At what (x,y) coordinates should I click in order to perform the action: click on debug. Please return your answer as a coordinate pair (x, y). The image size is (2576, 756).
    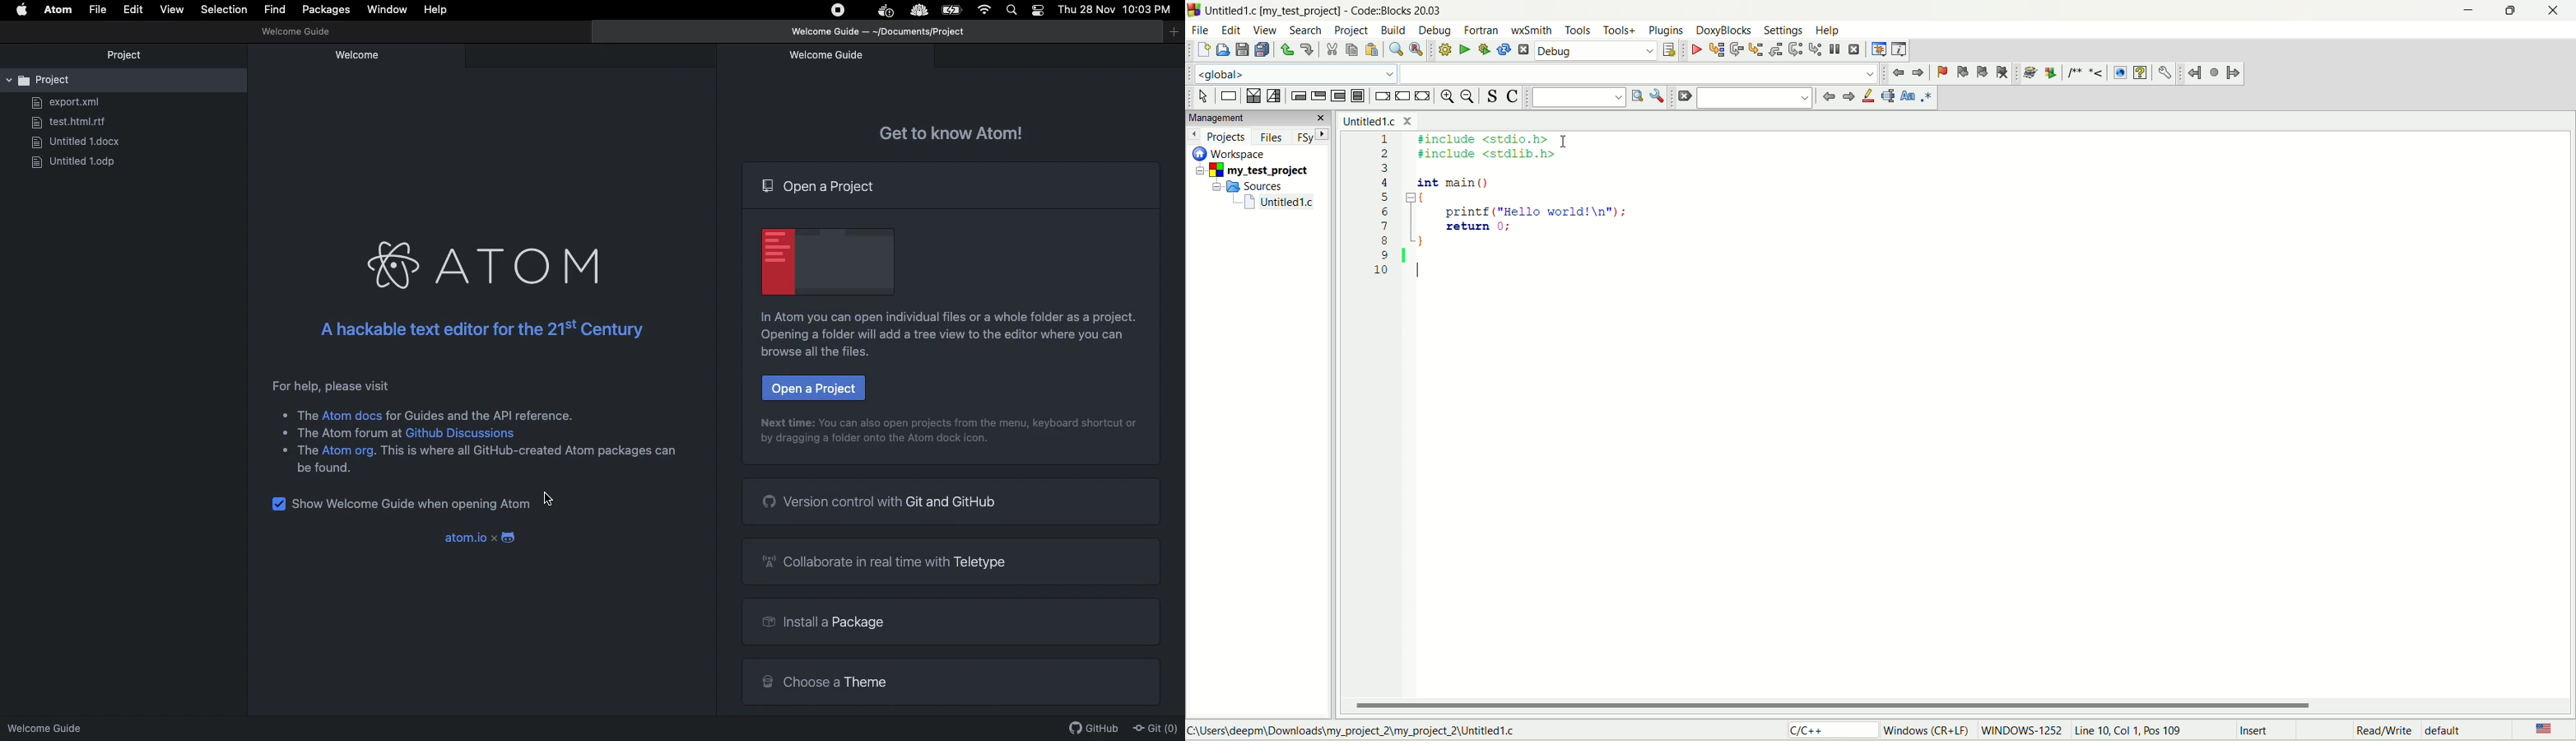
    Looking at the image, I should click on (1695, 50).